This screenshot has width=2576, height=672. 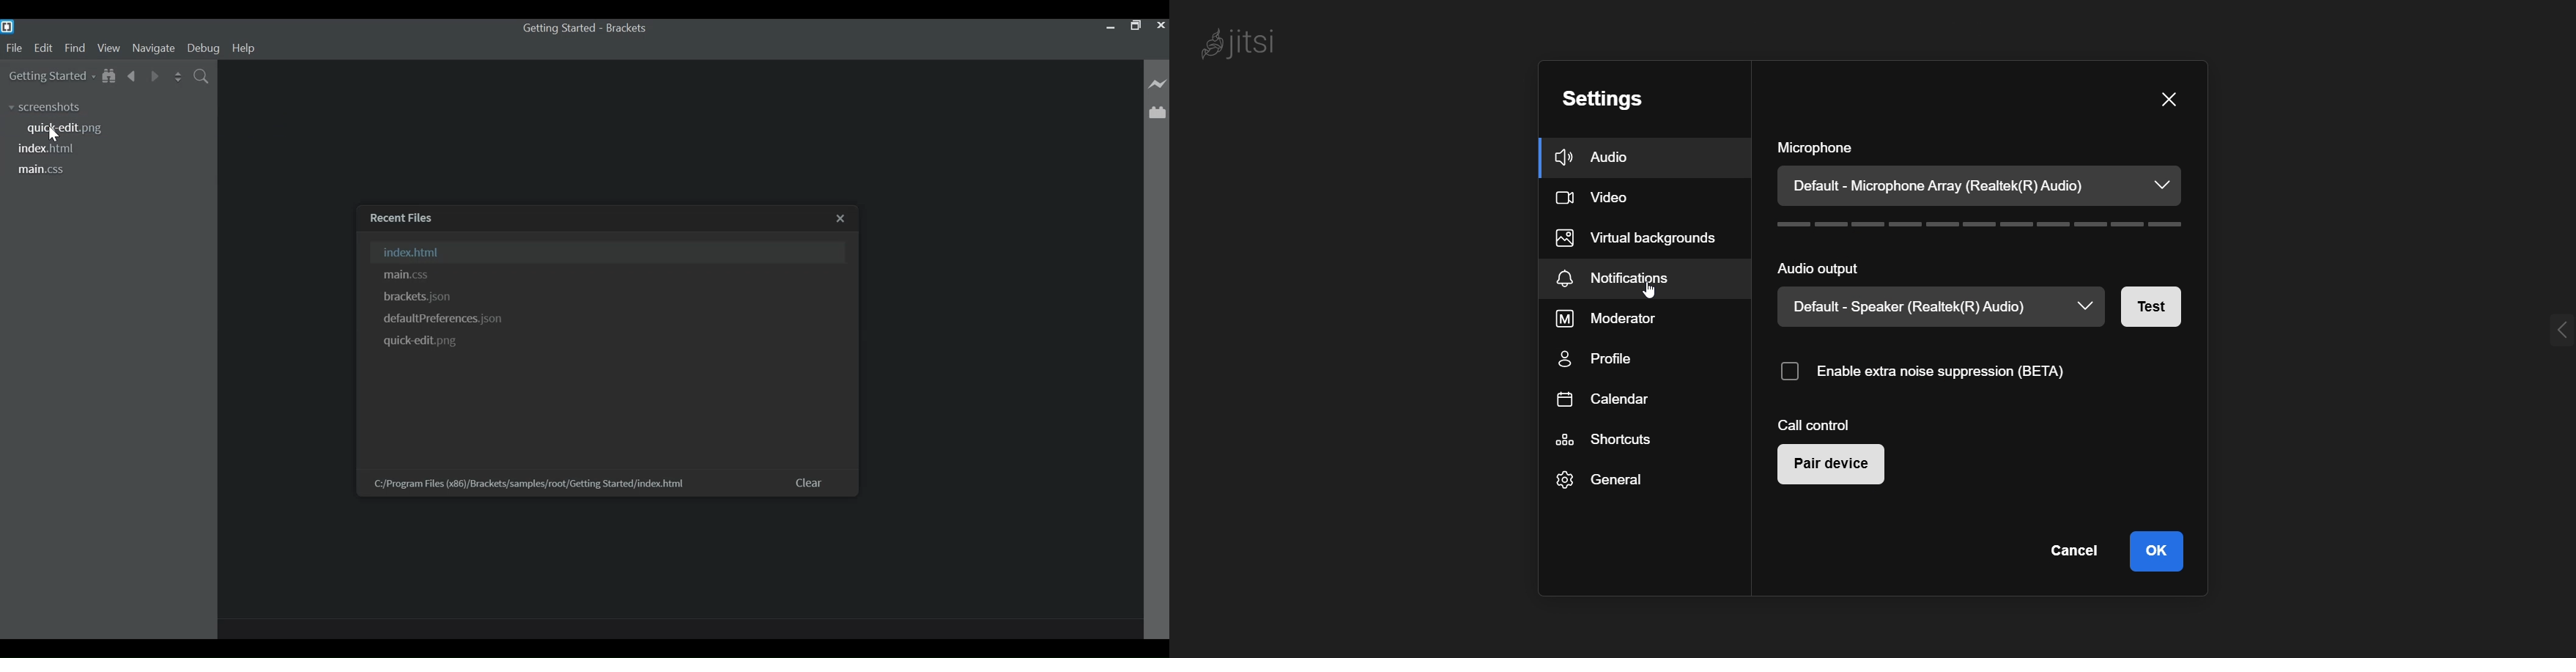 What do you see at coordinates (2163, 185) in the screenshot?
I see `dropdown` at bounding box center [2163, 185].